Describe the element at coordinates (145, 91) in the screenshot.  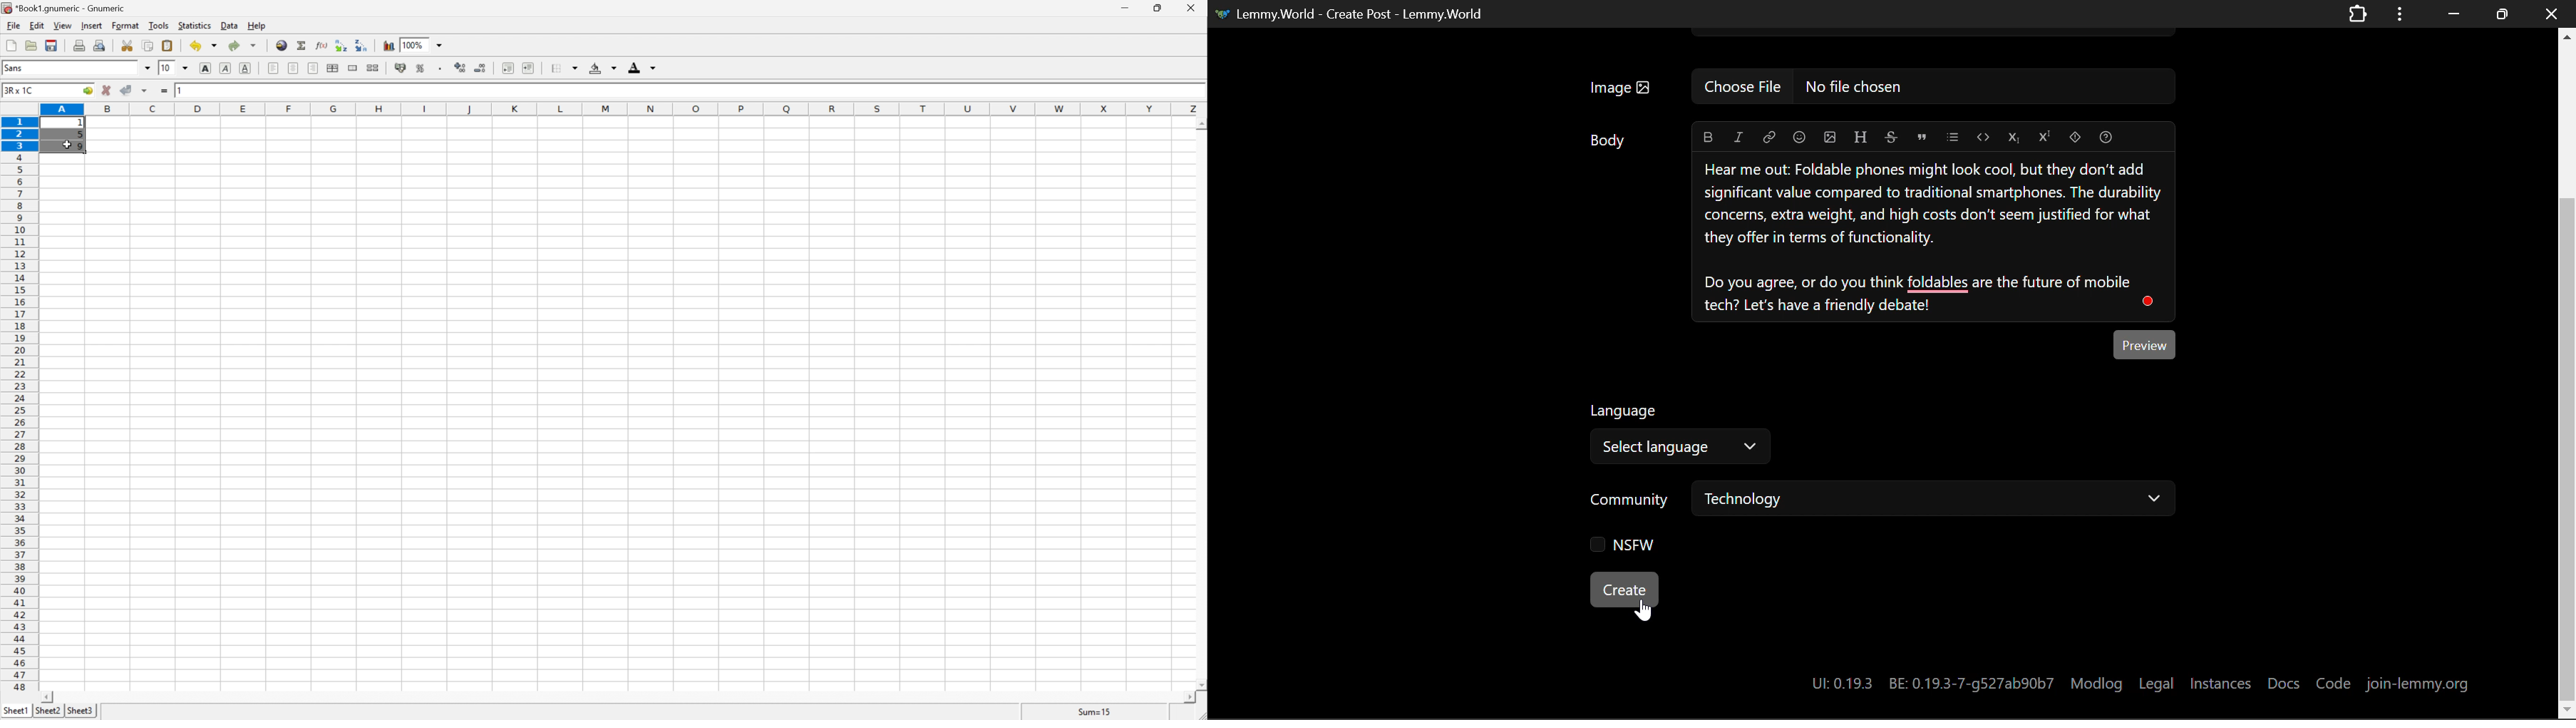
I see `accept changes across all selections` at that location.